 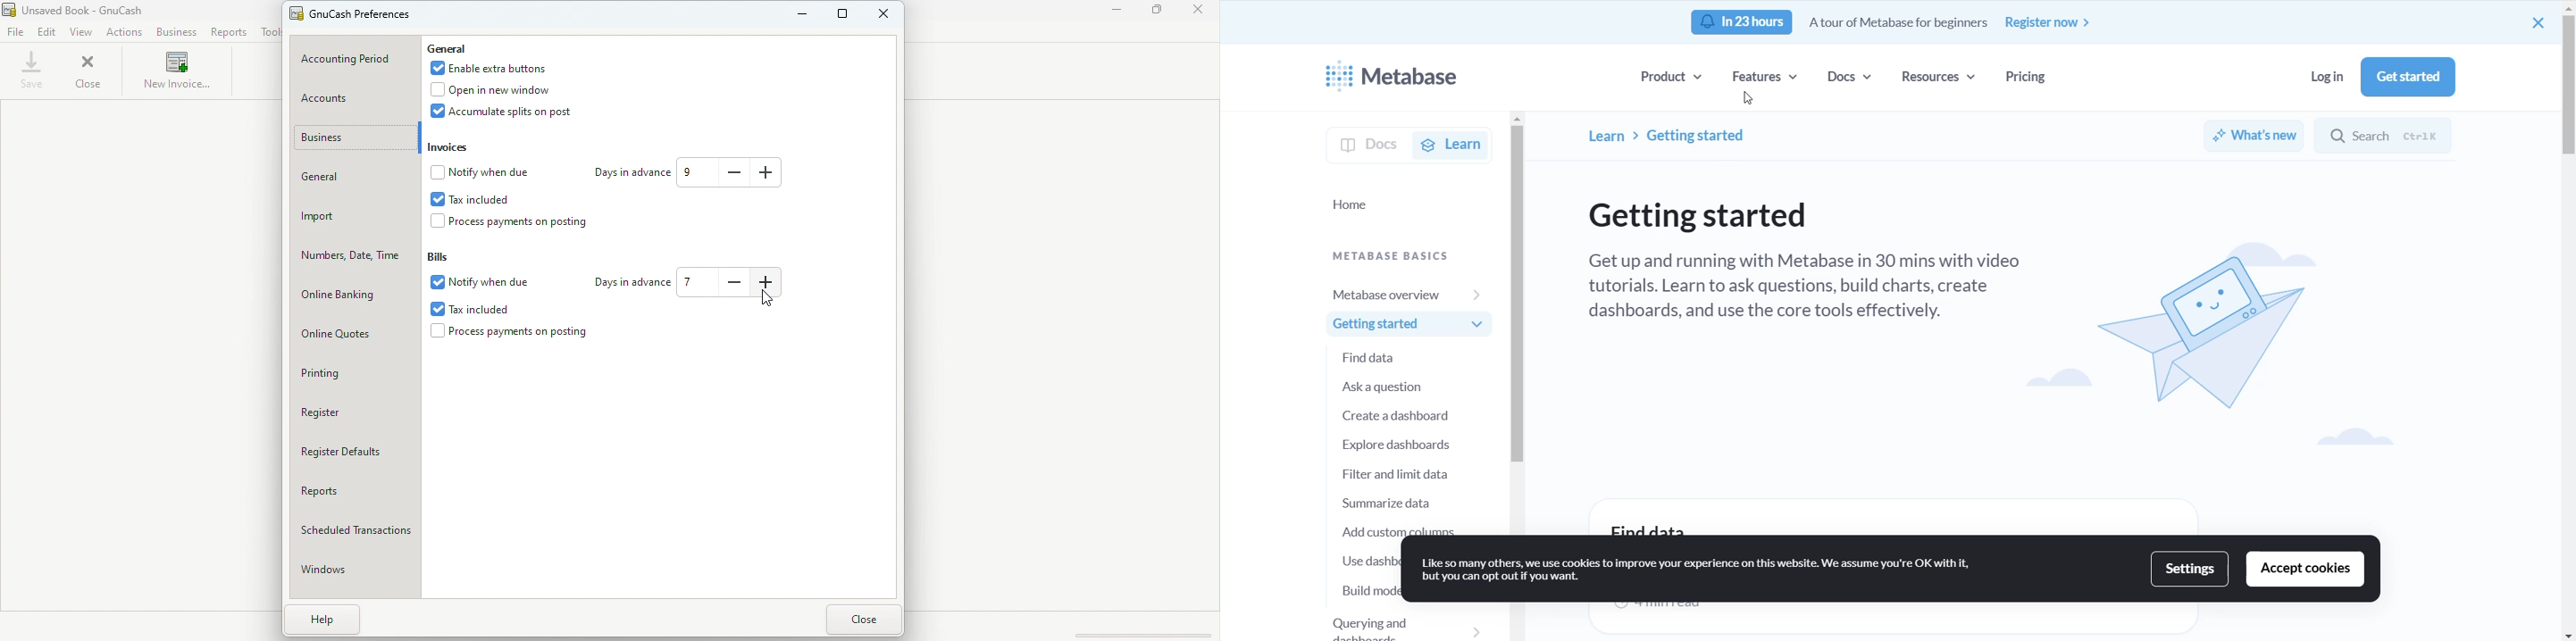 I want to click on Decrease, so click(x=739, y=286).